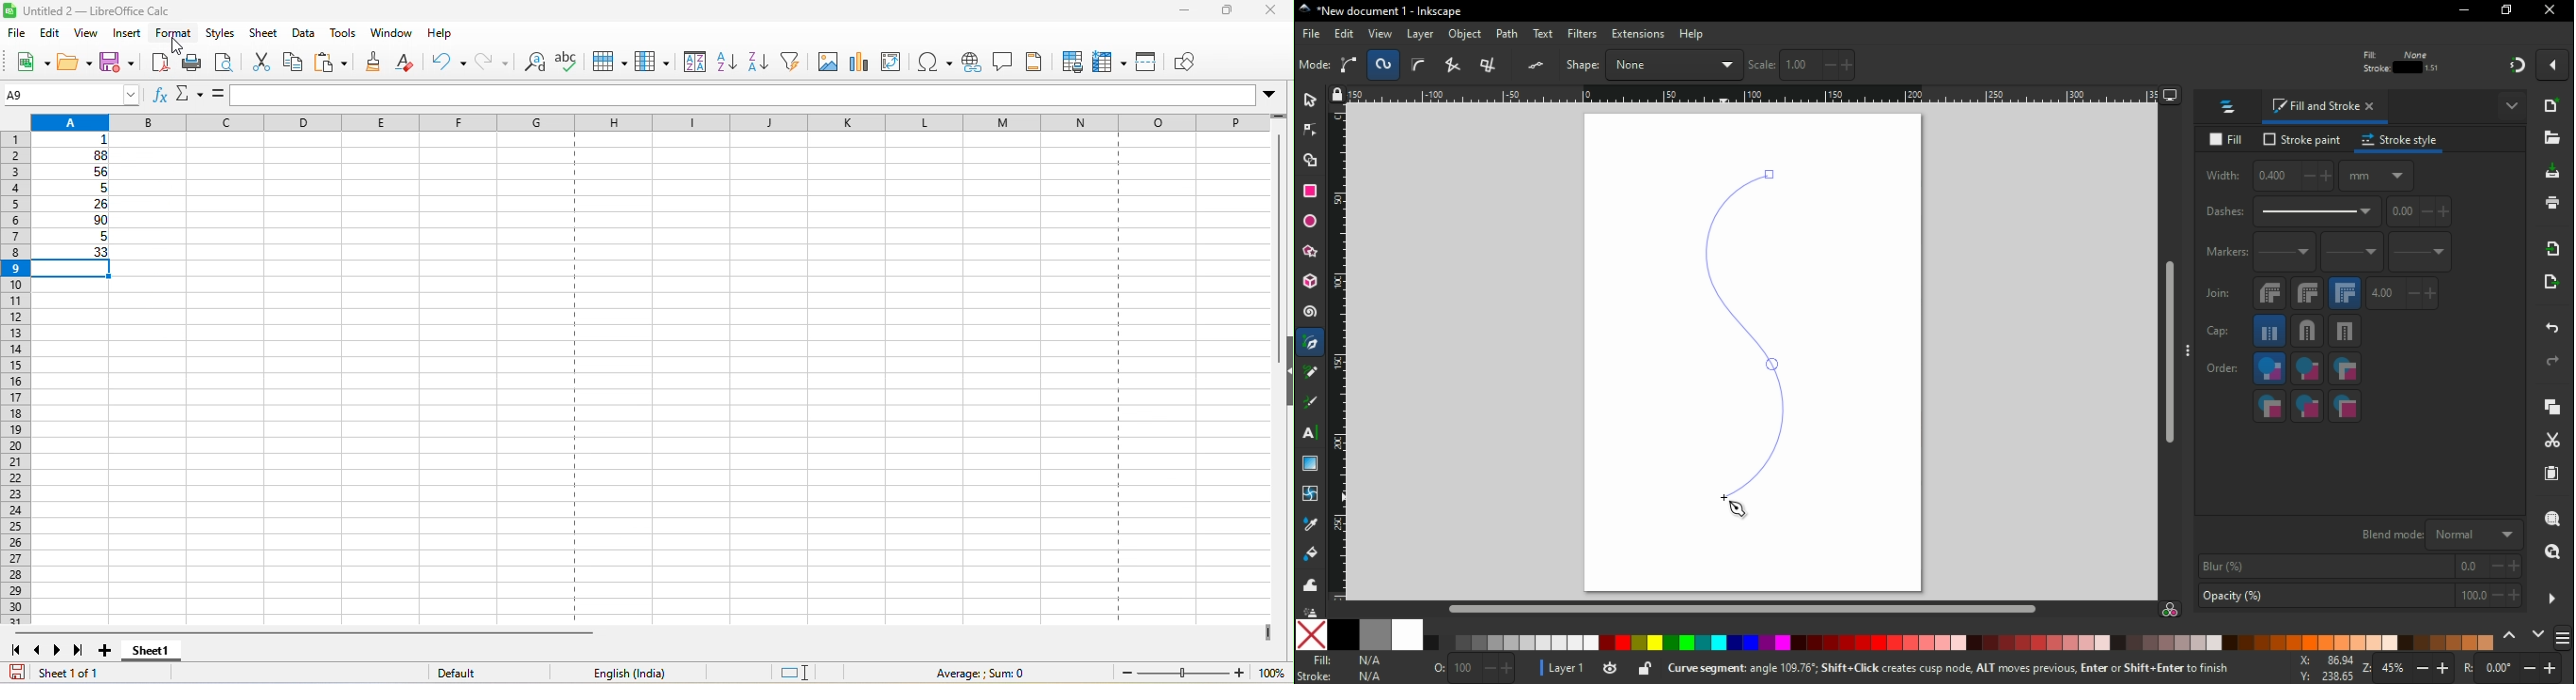 Image resolution: width=2576 pixels, height=700 pixels. Describe the element at coordinates (1220, 12) in the screenshot. I see `maximize` at that location.